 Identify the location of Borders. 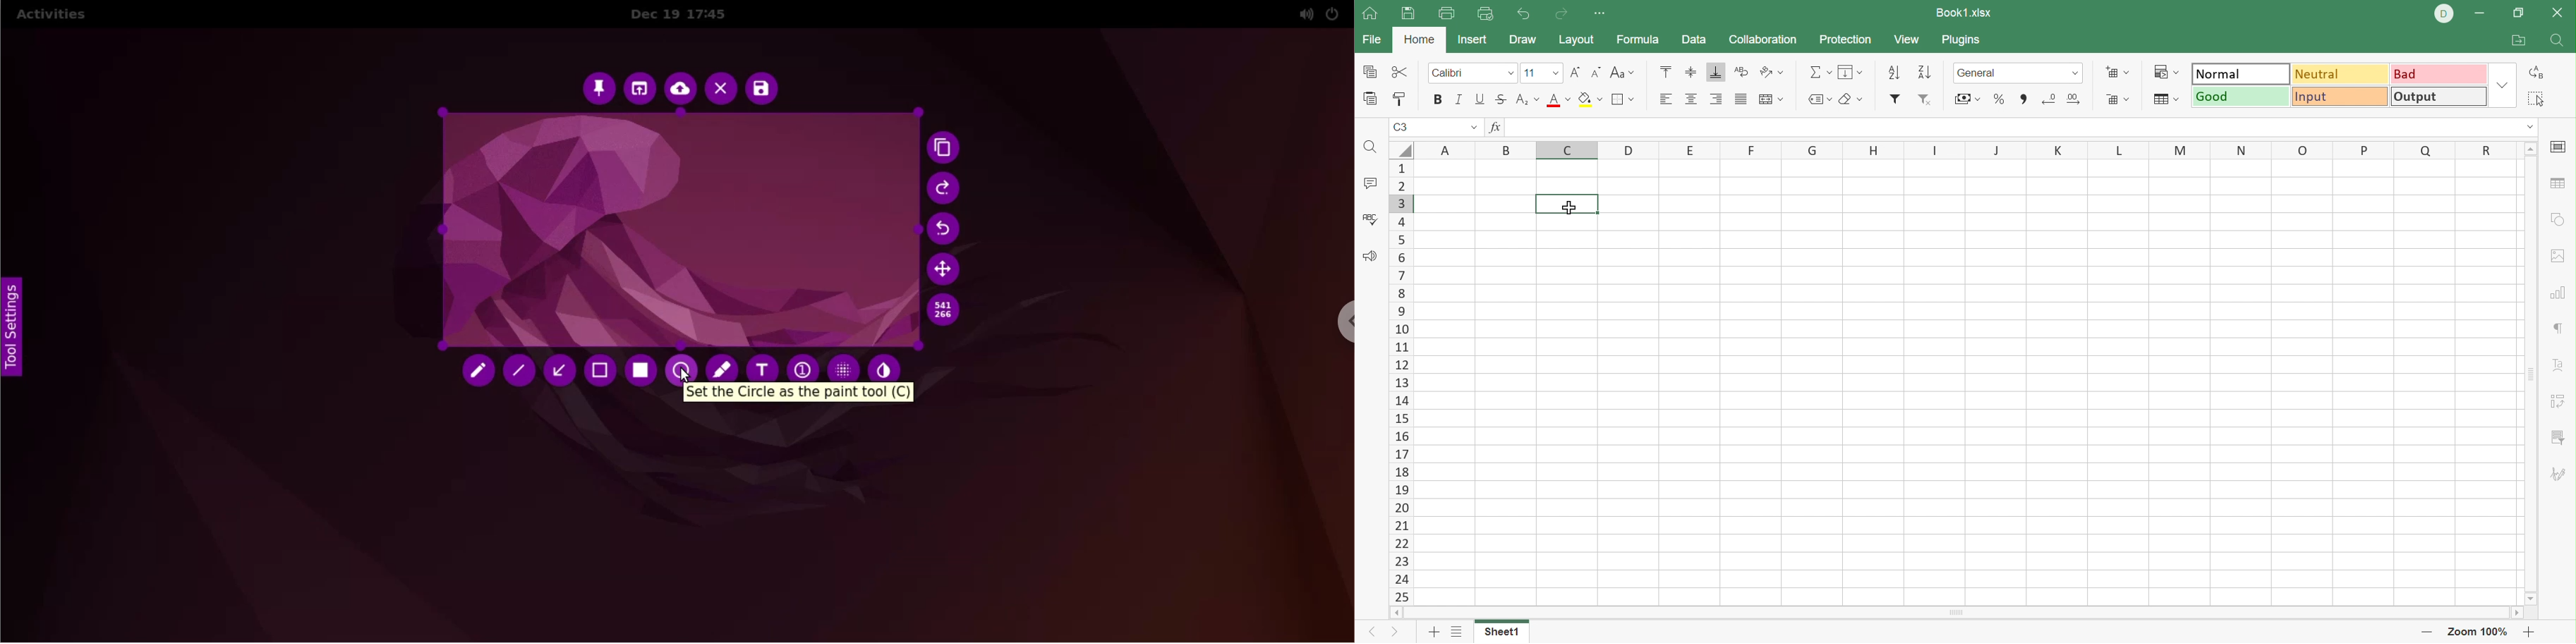
(1623, 101).